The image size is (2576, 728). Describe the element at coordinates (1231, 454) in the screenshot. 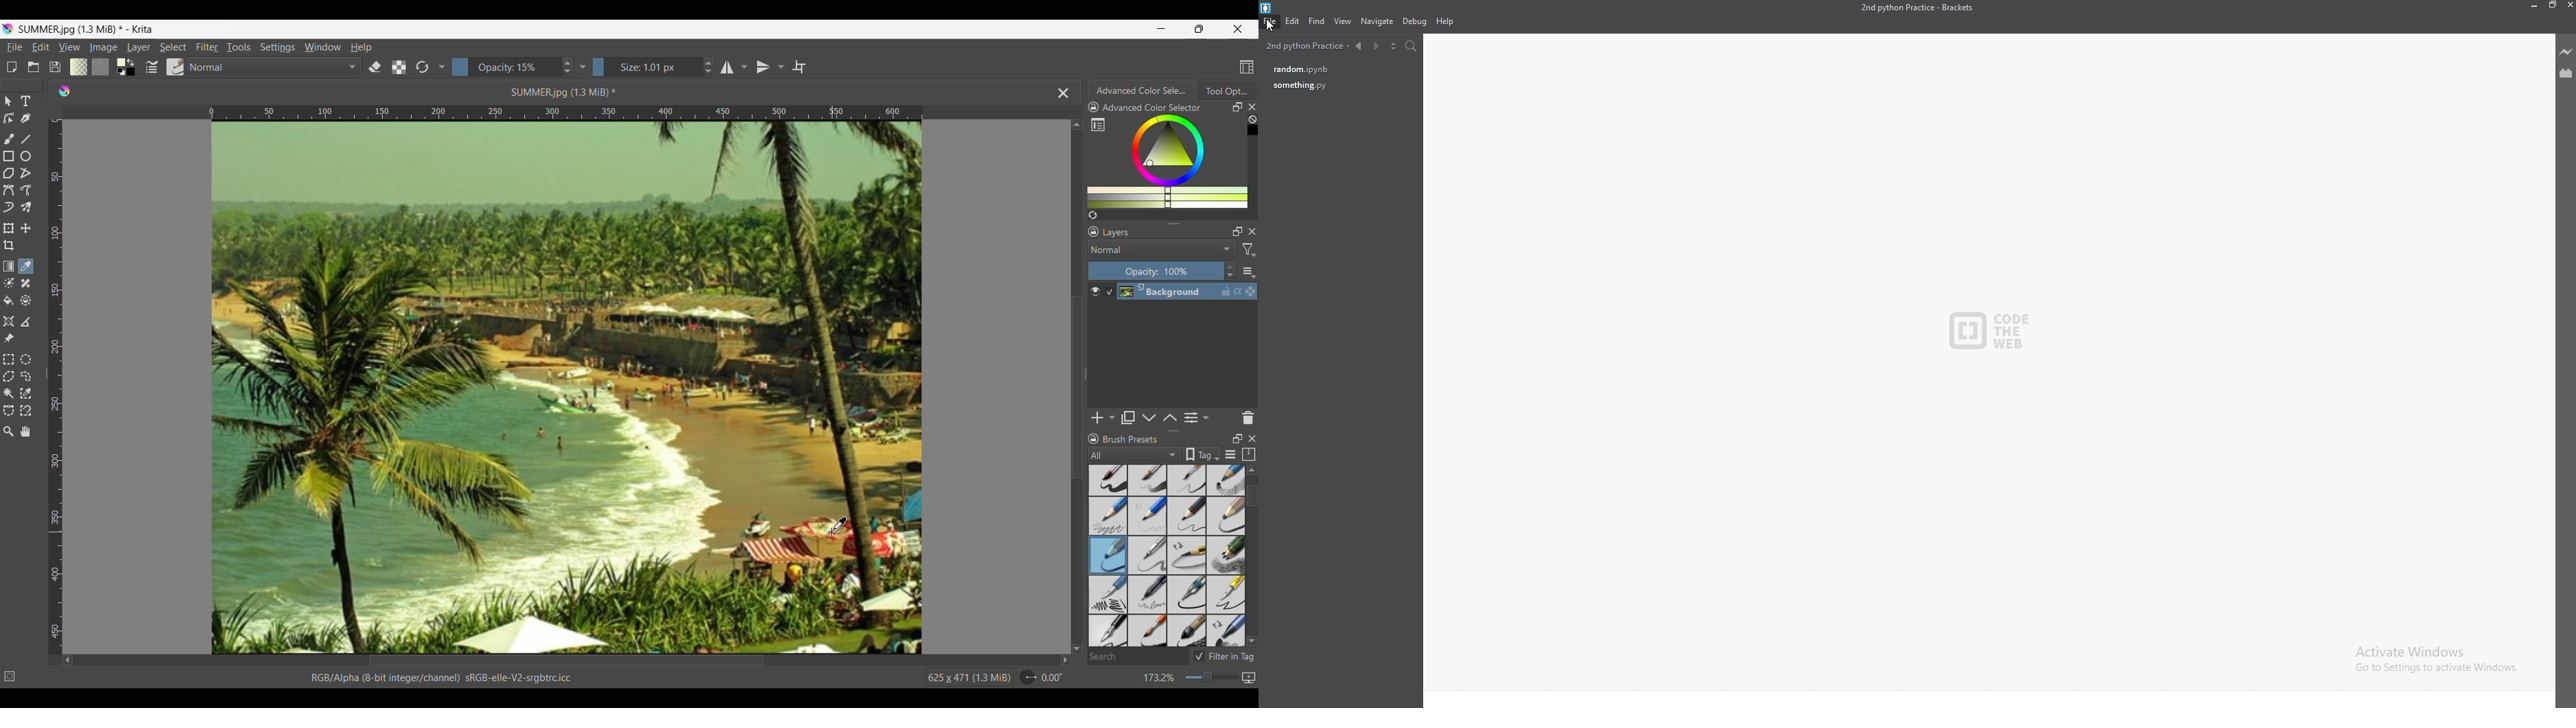

I see `Display settings` at that location.